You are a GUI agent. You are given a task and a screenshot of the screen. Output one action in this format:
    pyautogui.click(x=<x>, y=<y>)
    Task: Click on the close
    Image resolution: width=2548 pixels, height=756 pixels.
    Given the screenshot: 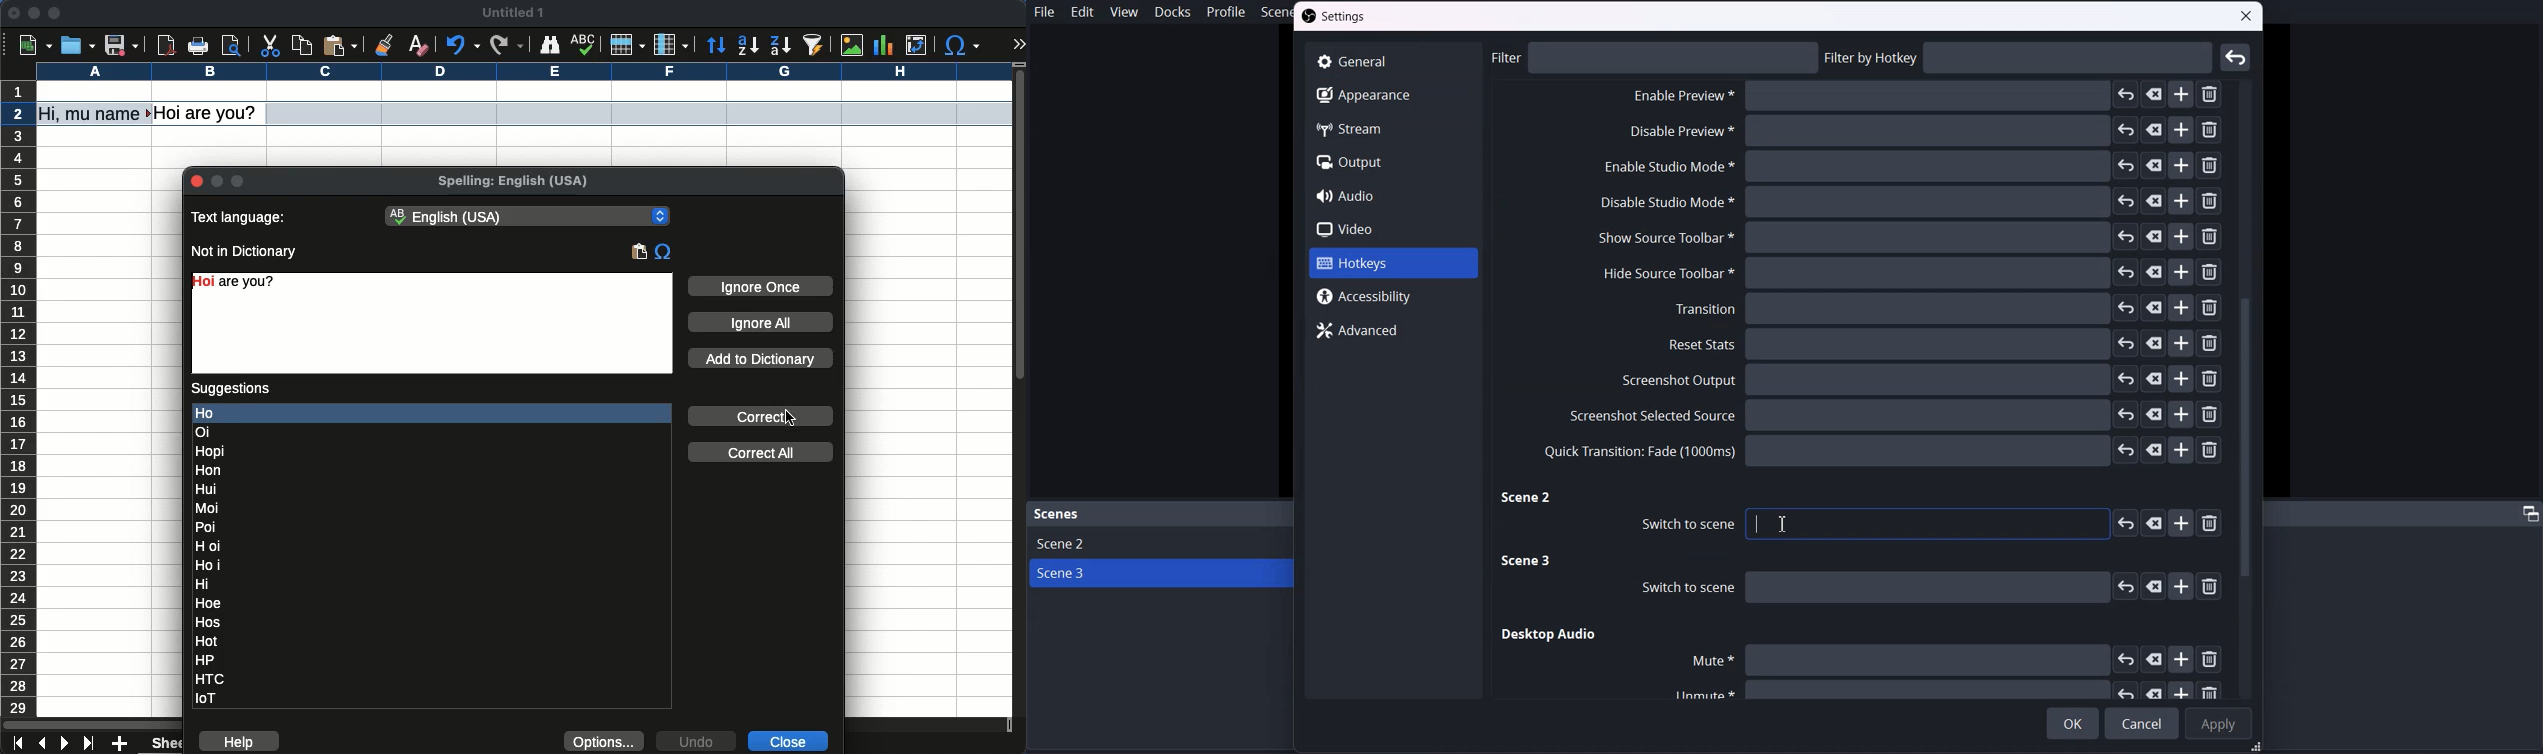 What is the action you would take?
    pyautogui.click(x=198, y=183)
    